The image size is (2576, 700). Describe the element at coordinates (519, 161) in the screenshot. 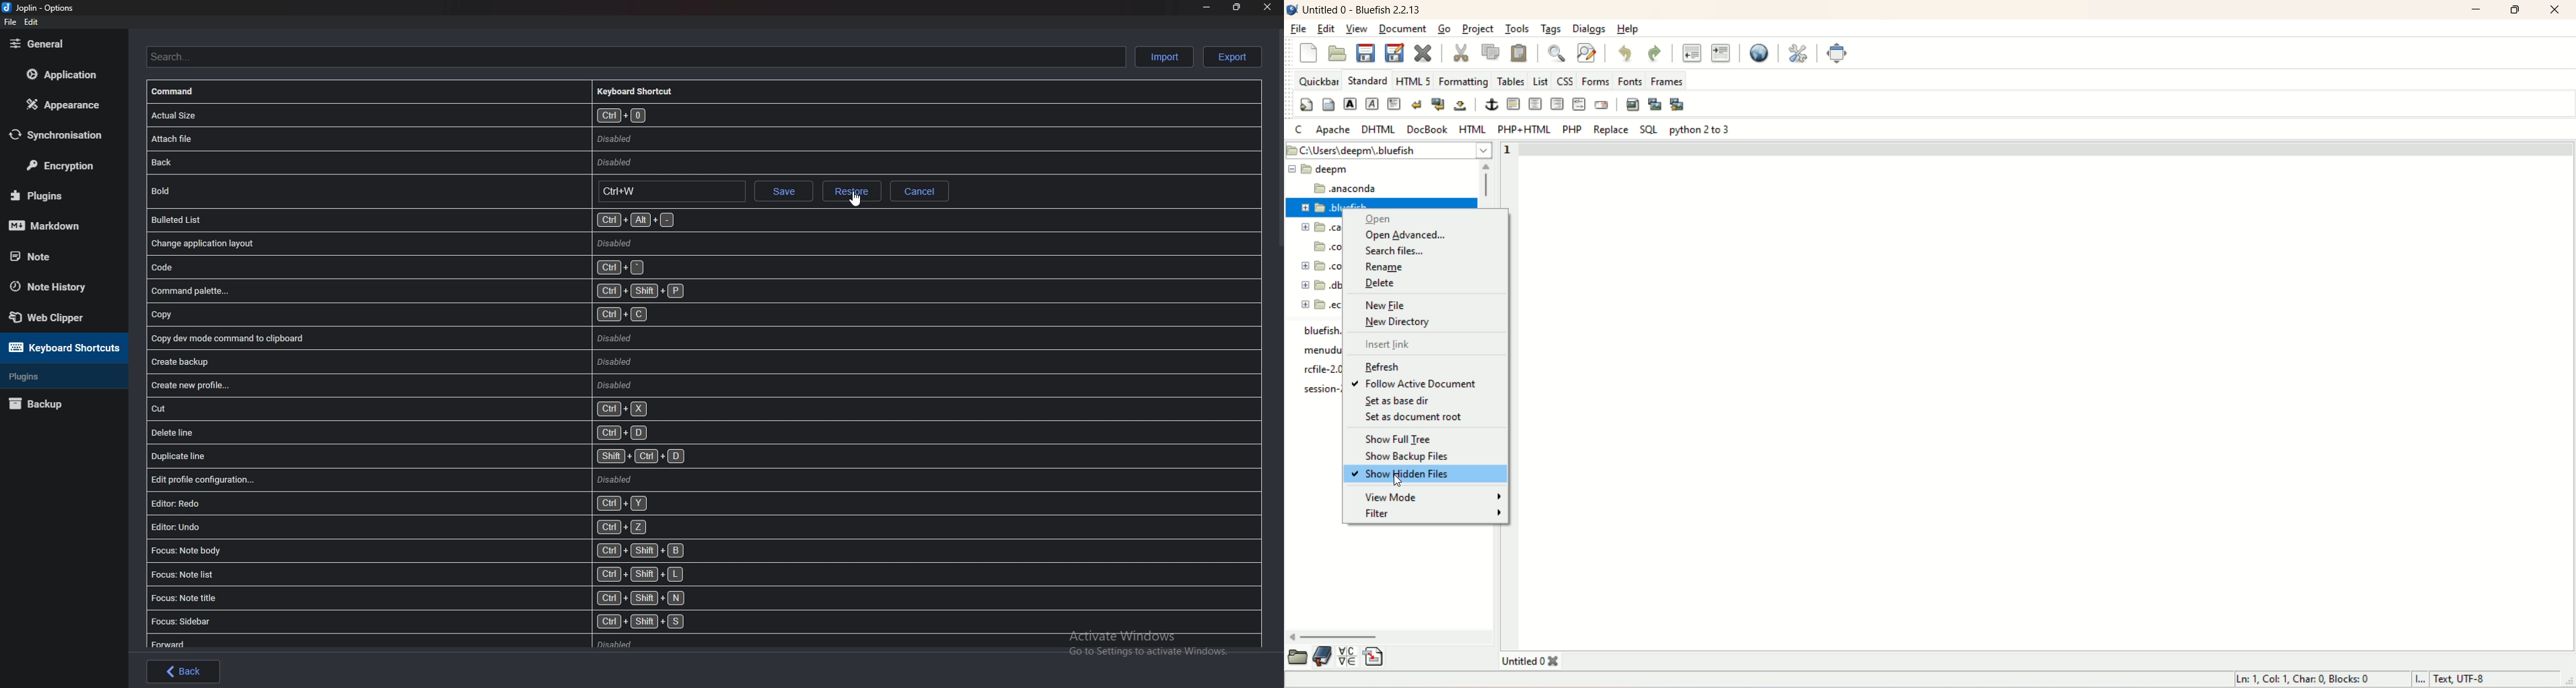

I see `back` at that location.